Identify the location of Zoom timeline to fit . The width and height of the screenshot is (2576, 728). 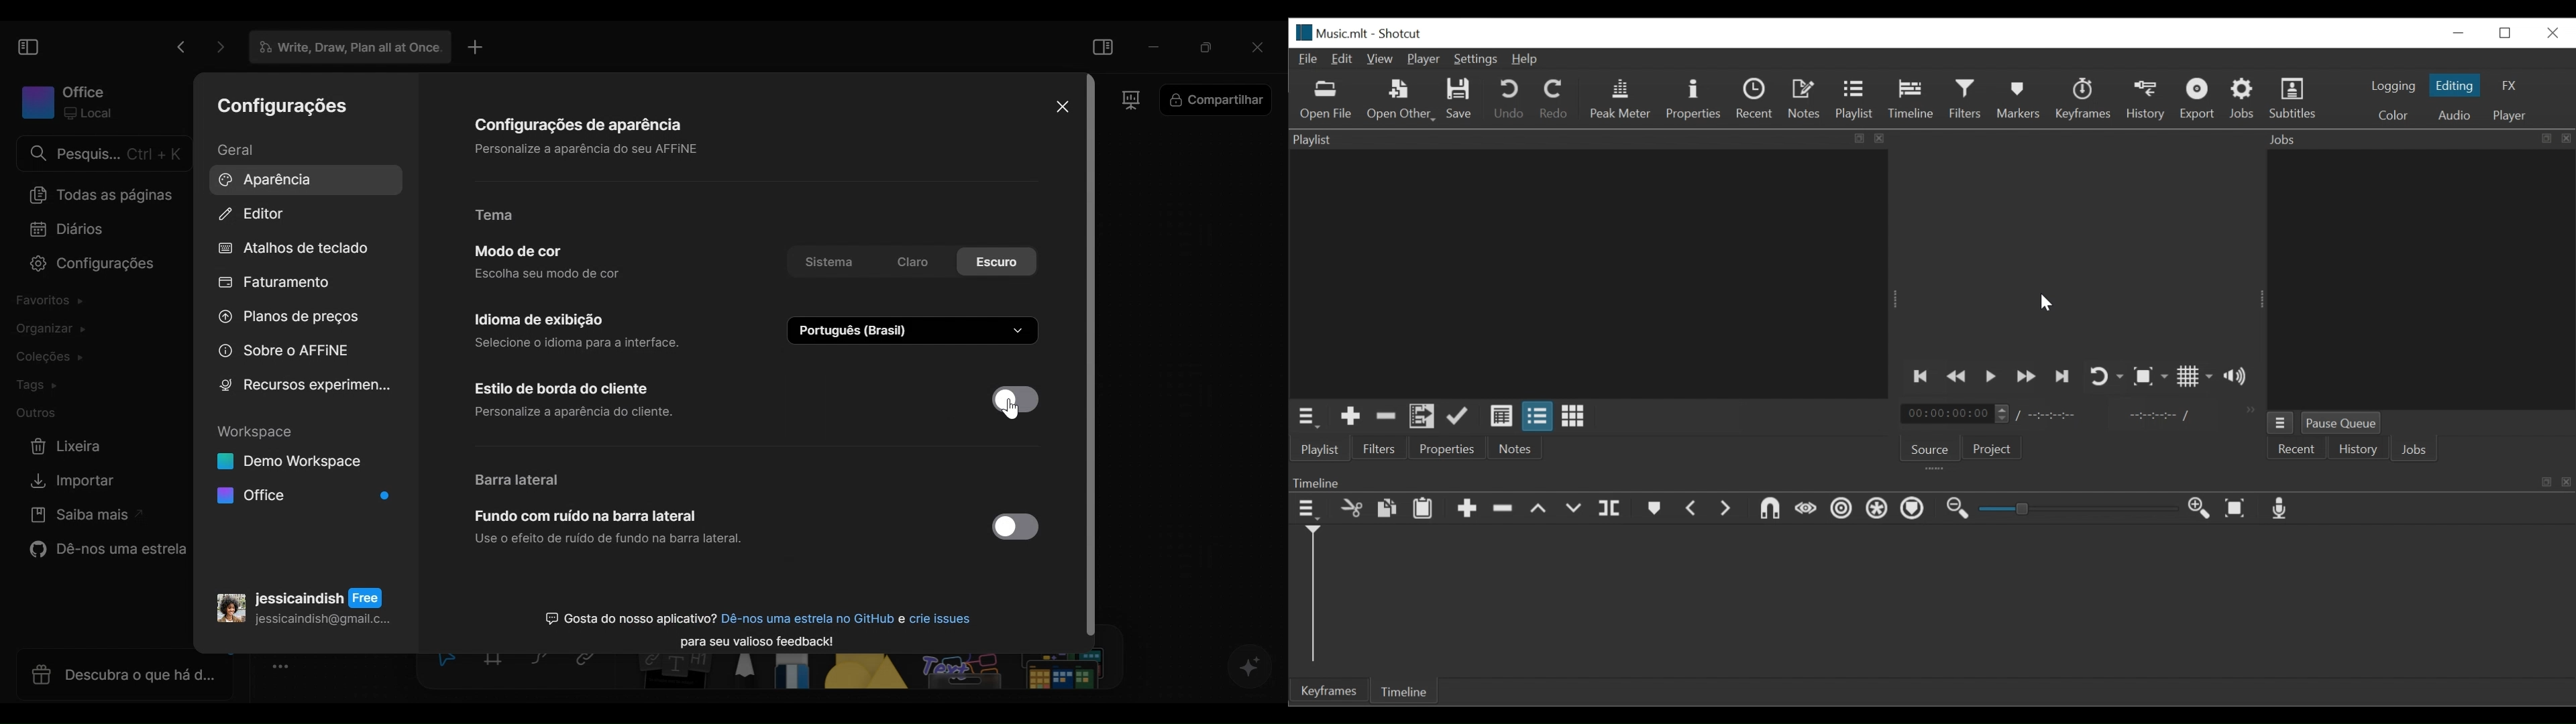
(2237, 507).